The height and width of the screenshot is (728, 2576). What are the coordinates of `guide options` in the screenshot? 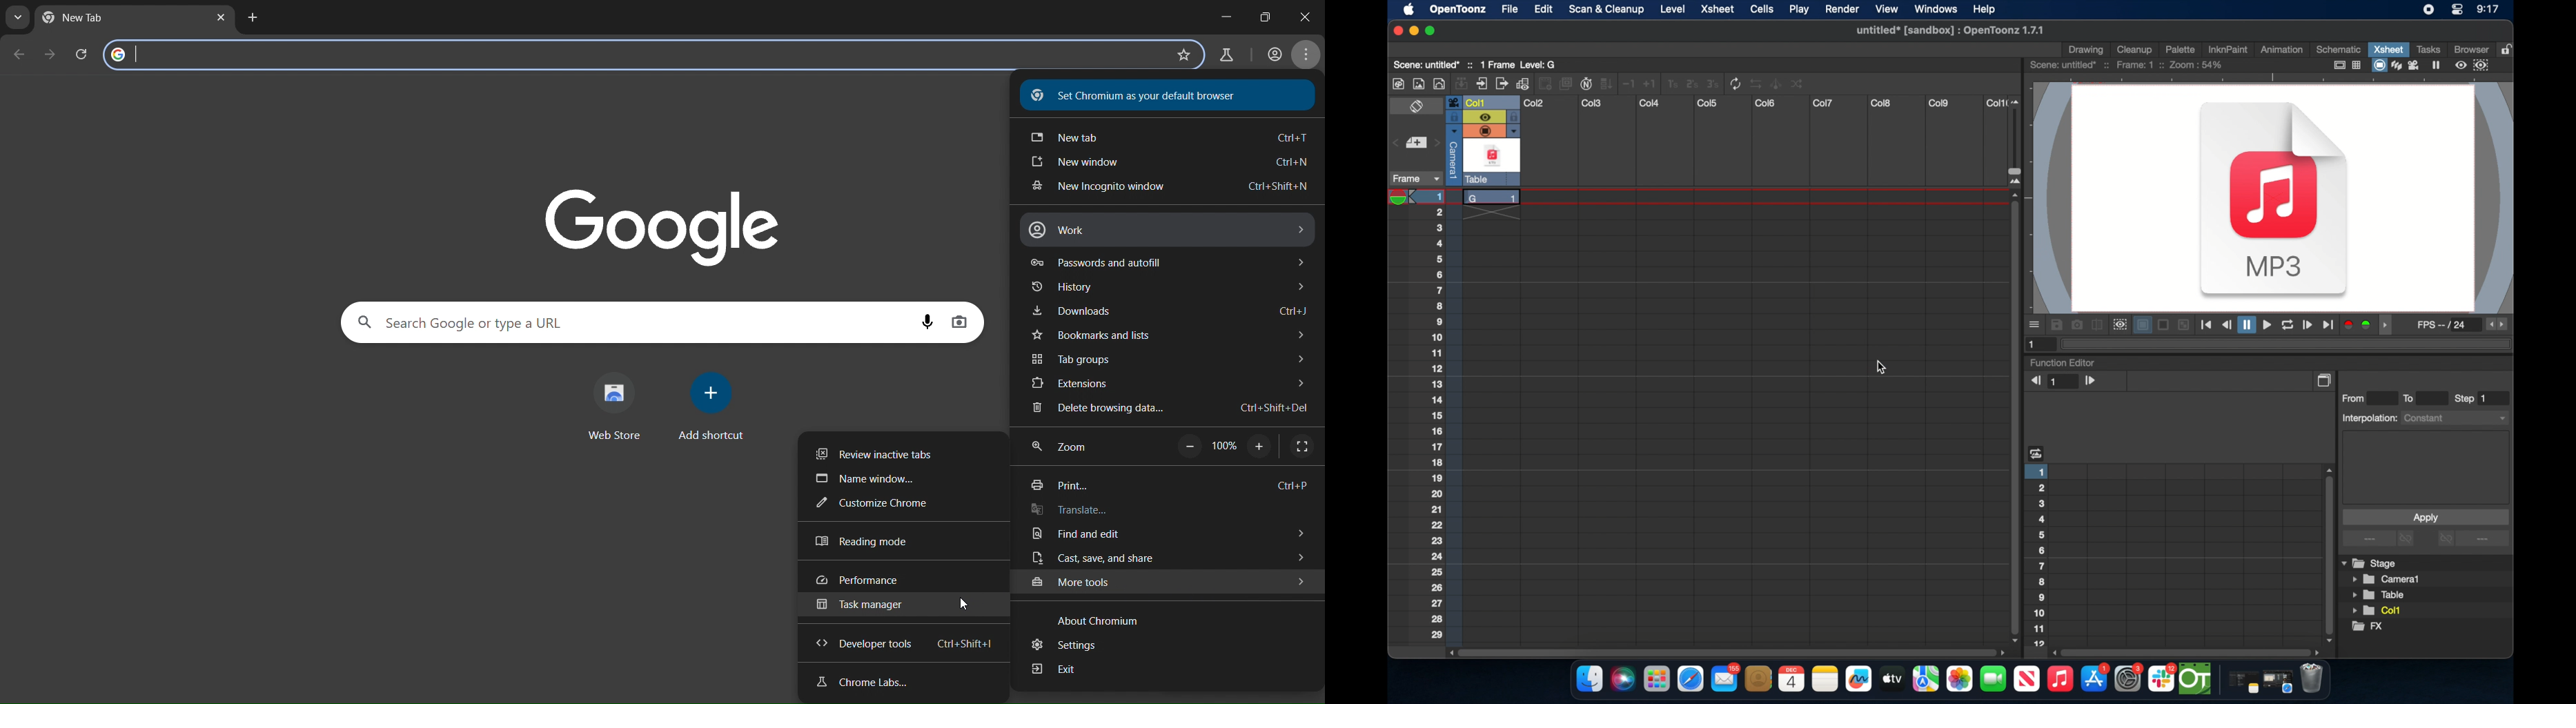 It's located at (2346, 65).